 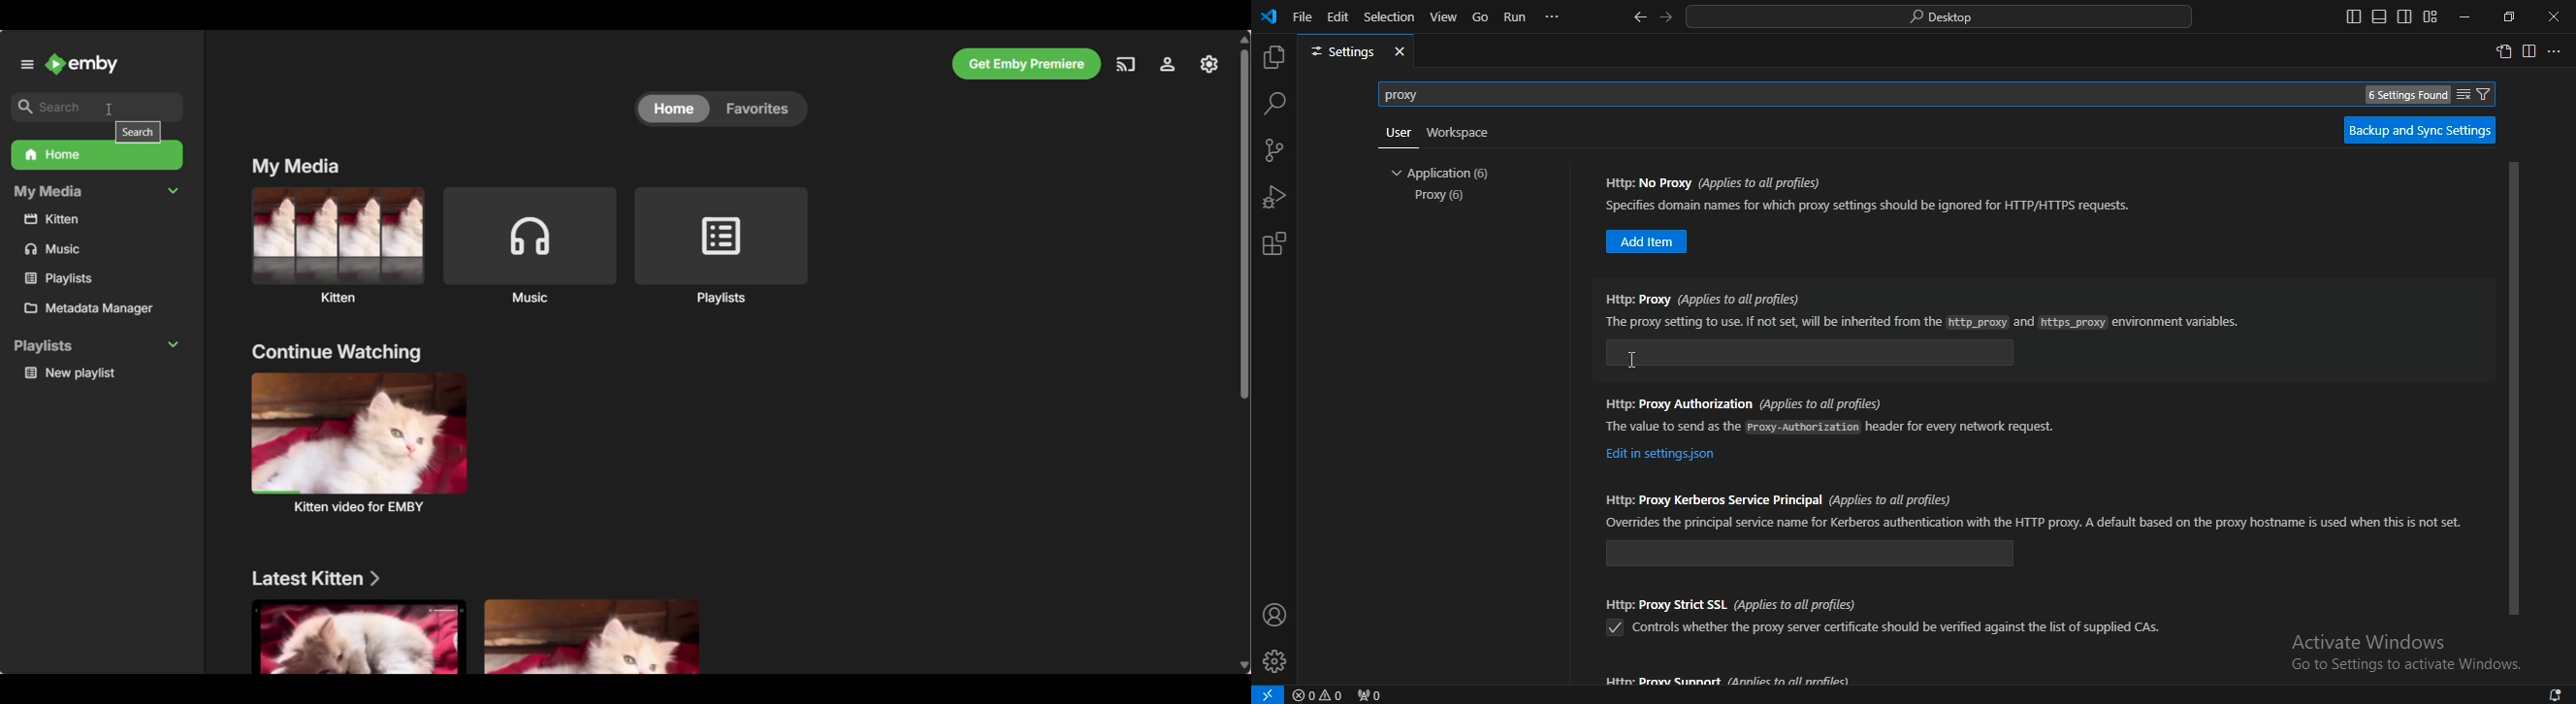 What do you see at coordinates (1272, 196) in the screenshot?
I see `run and debug` at bounding box center [1272, 196].